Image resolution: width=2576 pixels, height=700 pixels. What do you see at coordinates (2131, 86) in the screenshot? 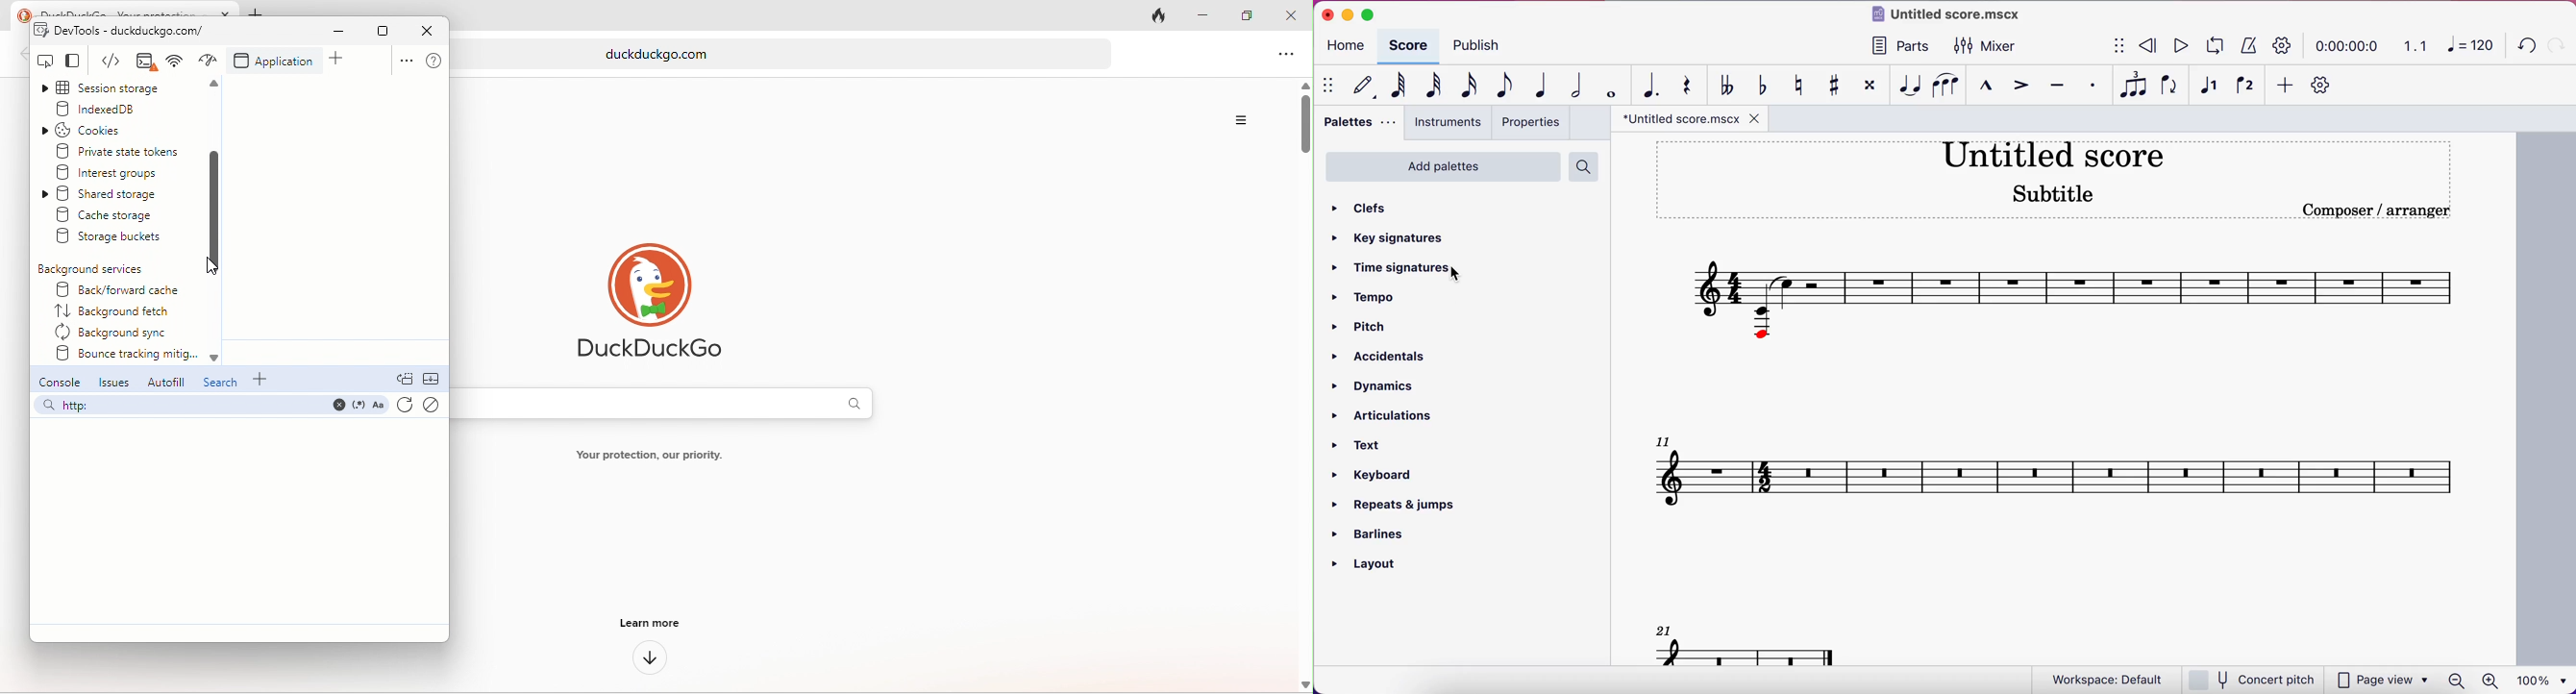
I see `tuples` at bounding box center [2131, 86].